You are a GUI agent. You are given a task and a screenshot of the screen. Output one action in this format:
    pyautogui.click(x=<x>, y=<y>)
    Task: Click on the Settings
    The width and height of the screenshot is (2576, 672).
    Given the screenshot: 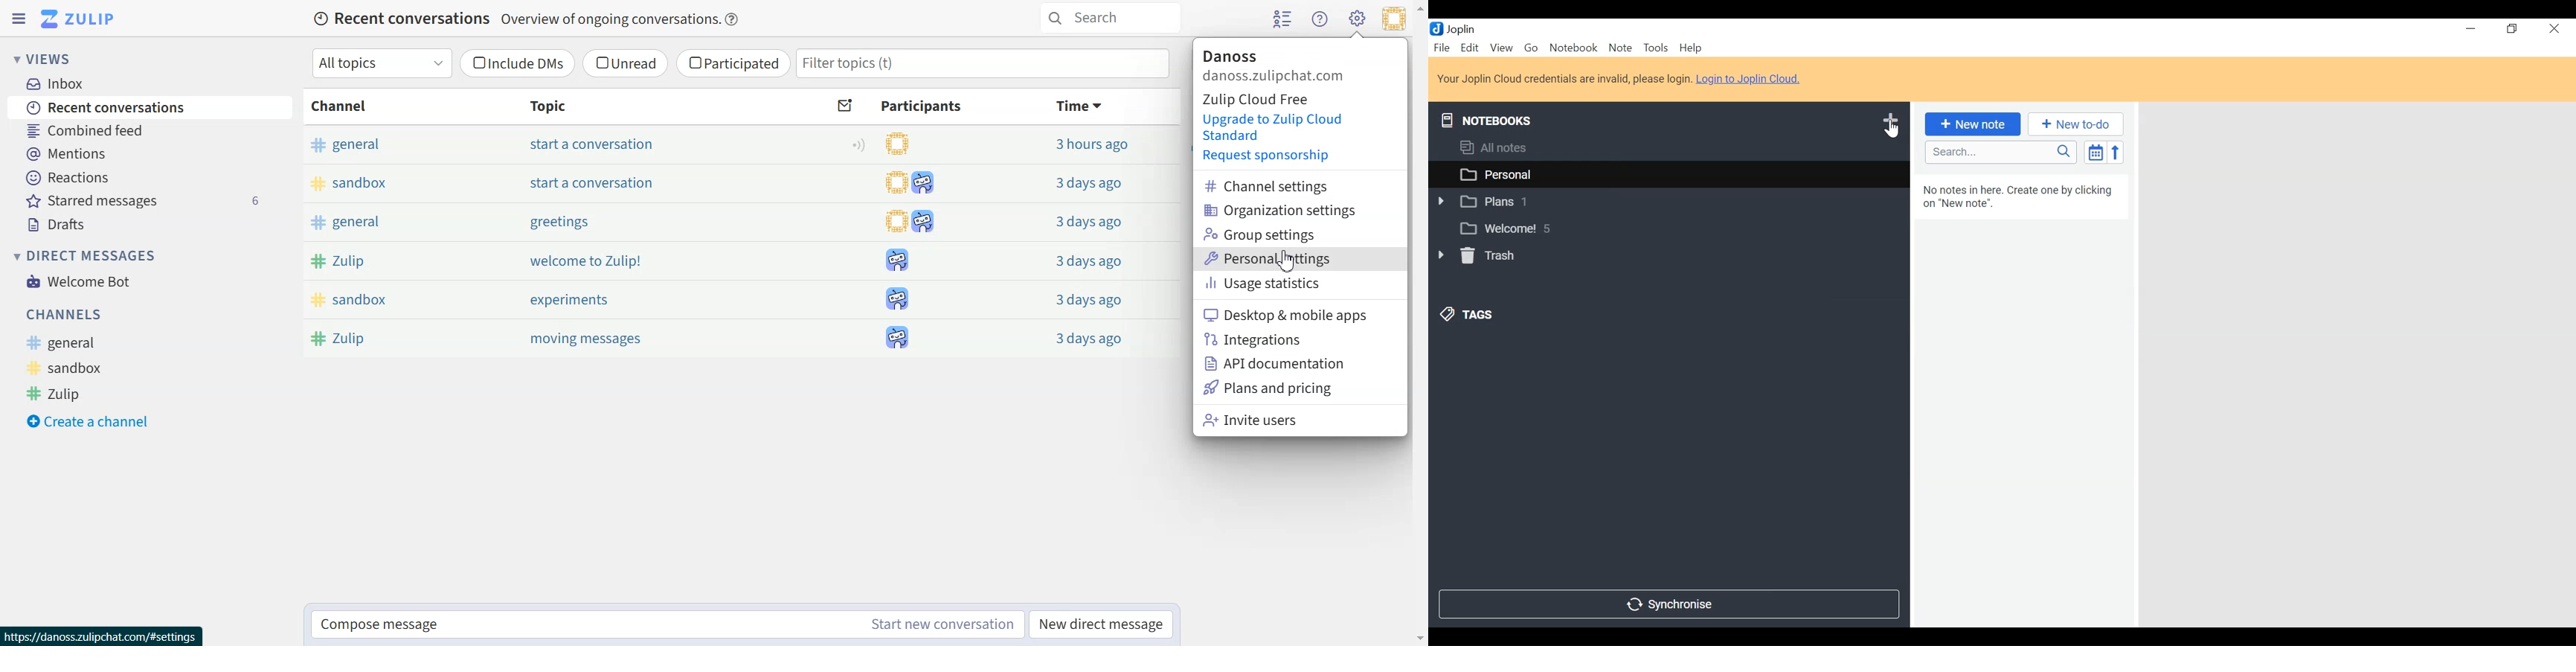 What is the action you would take?
    pyautogui.click(x=1355, y=20)
    